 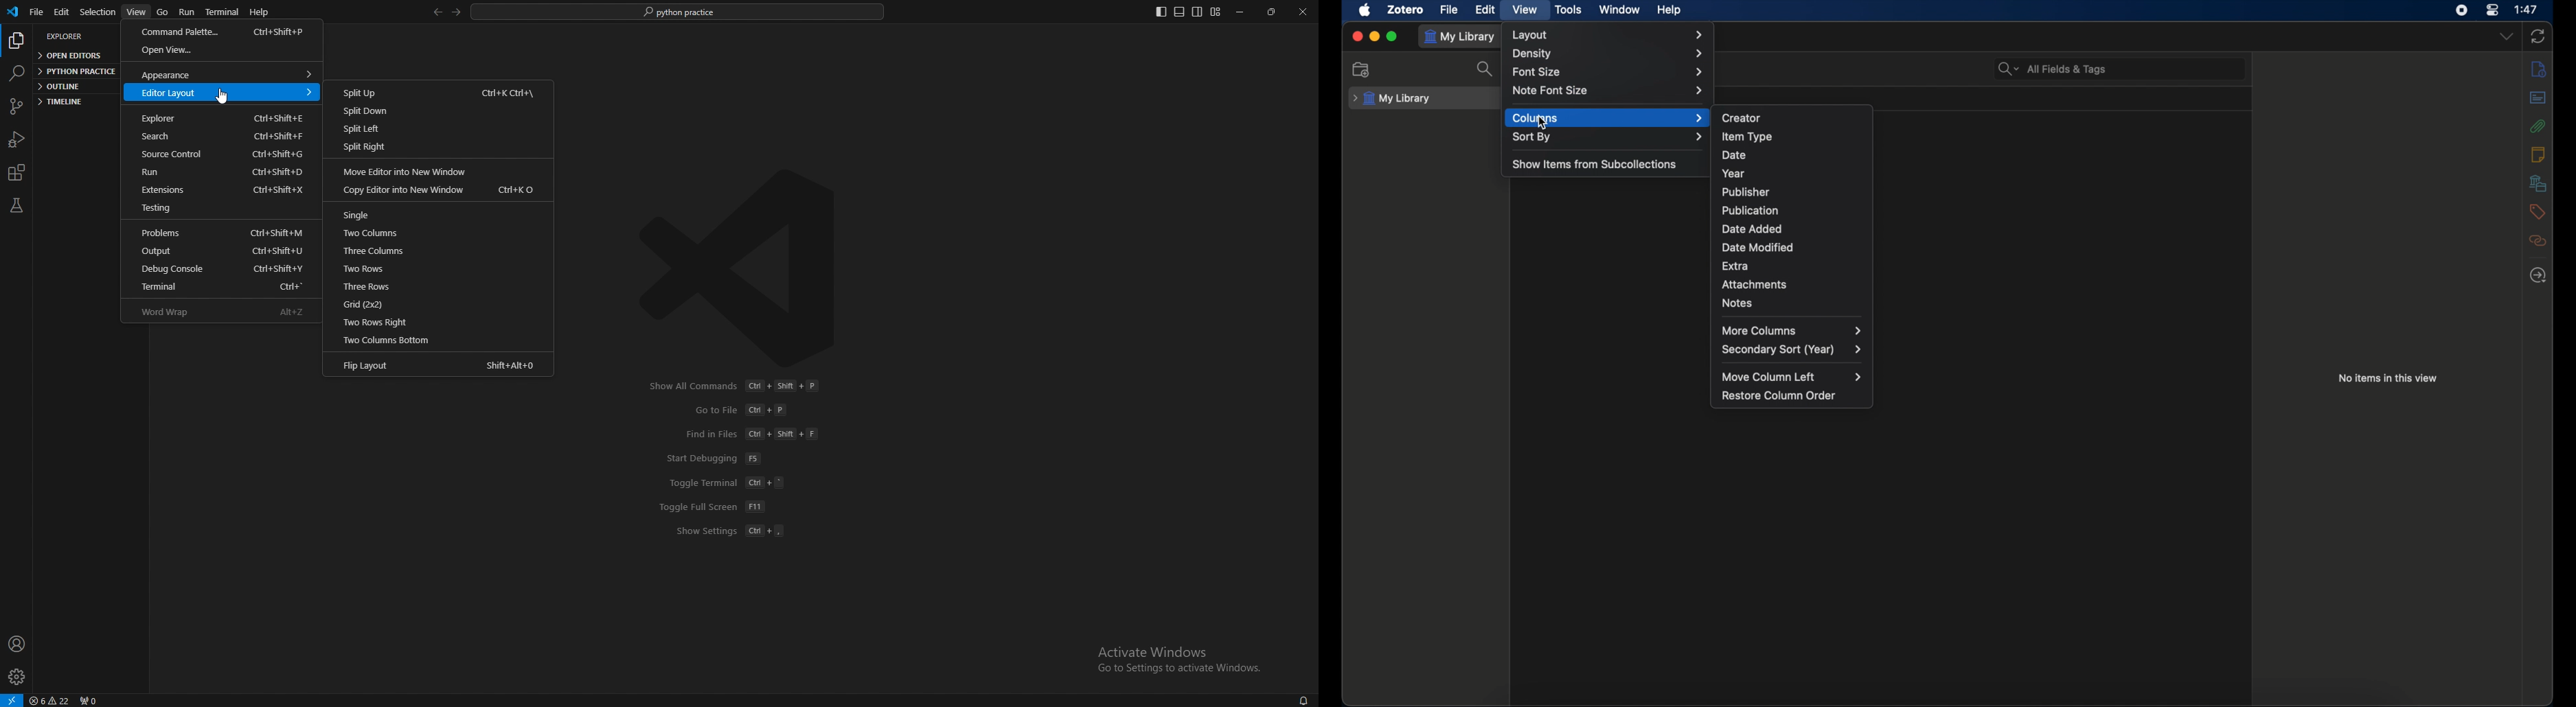 What do you see at coordinates (218, 51) in the screenshot?
I see `open view` at bounding box center [218, 51].